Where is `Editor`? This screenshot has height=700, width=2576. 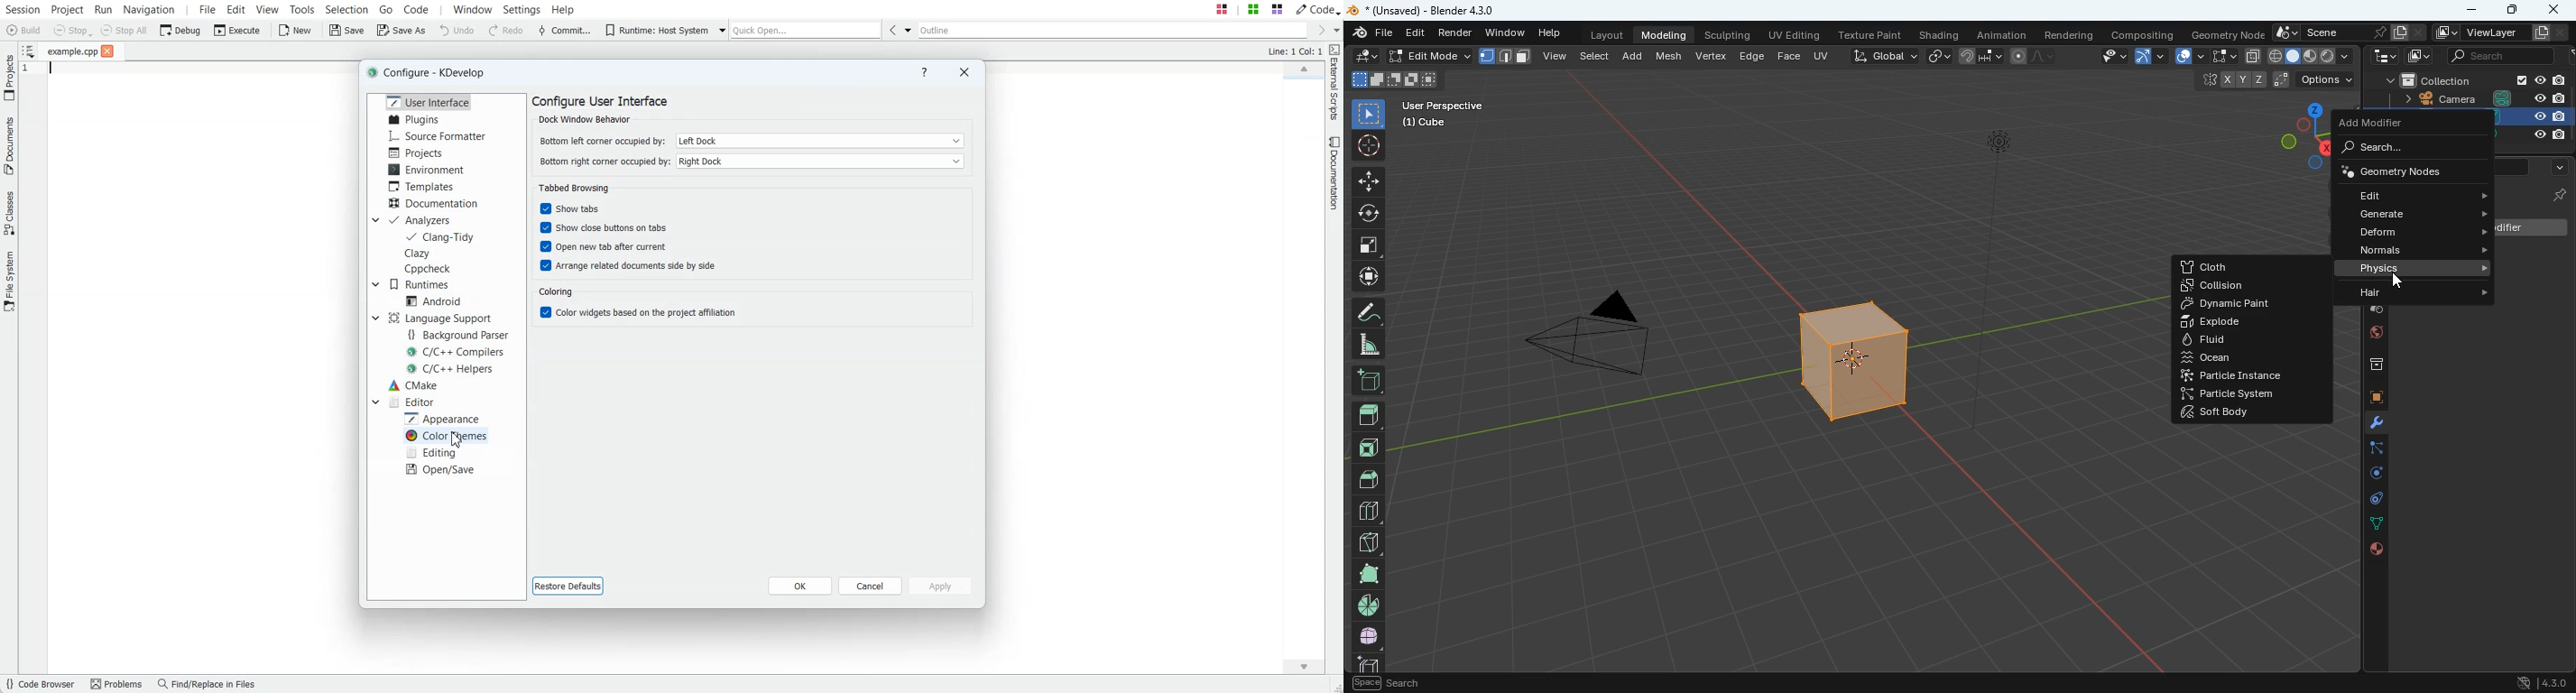 Editor is located at coordinates (412, 402).